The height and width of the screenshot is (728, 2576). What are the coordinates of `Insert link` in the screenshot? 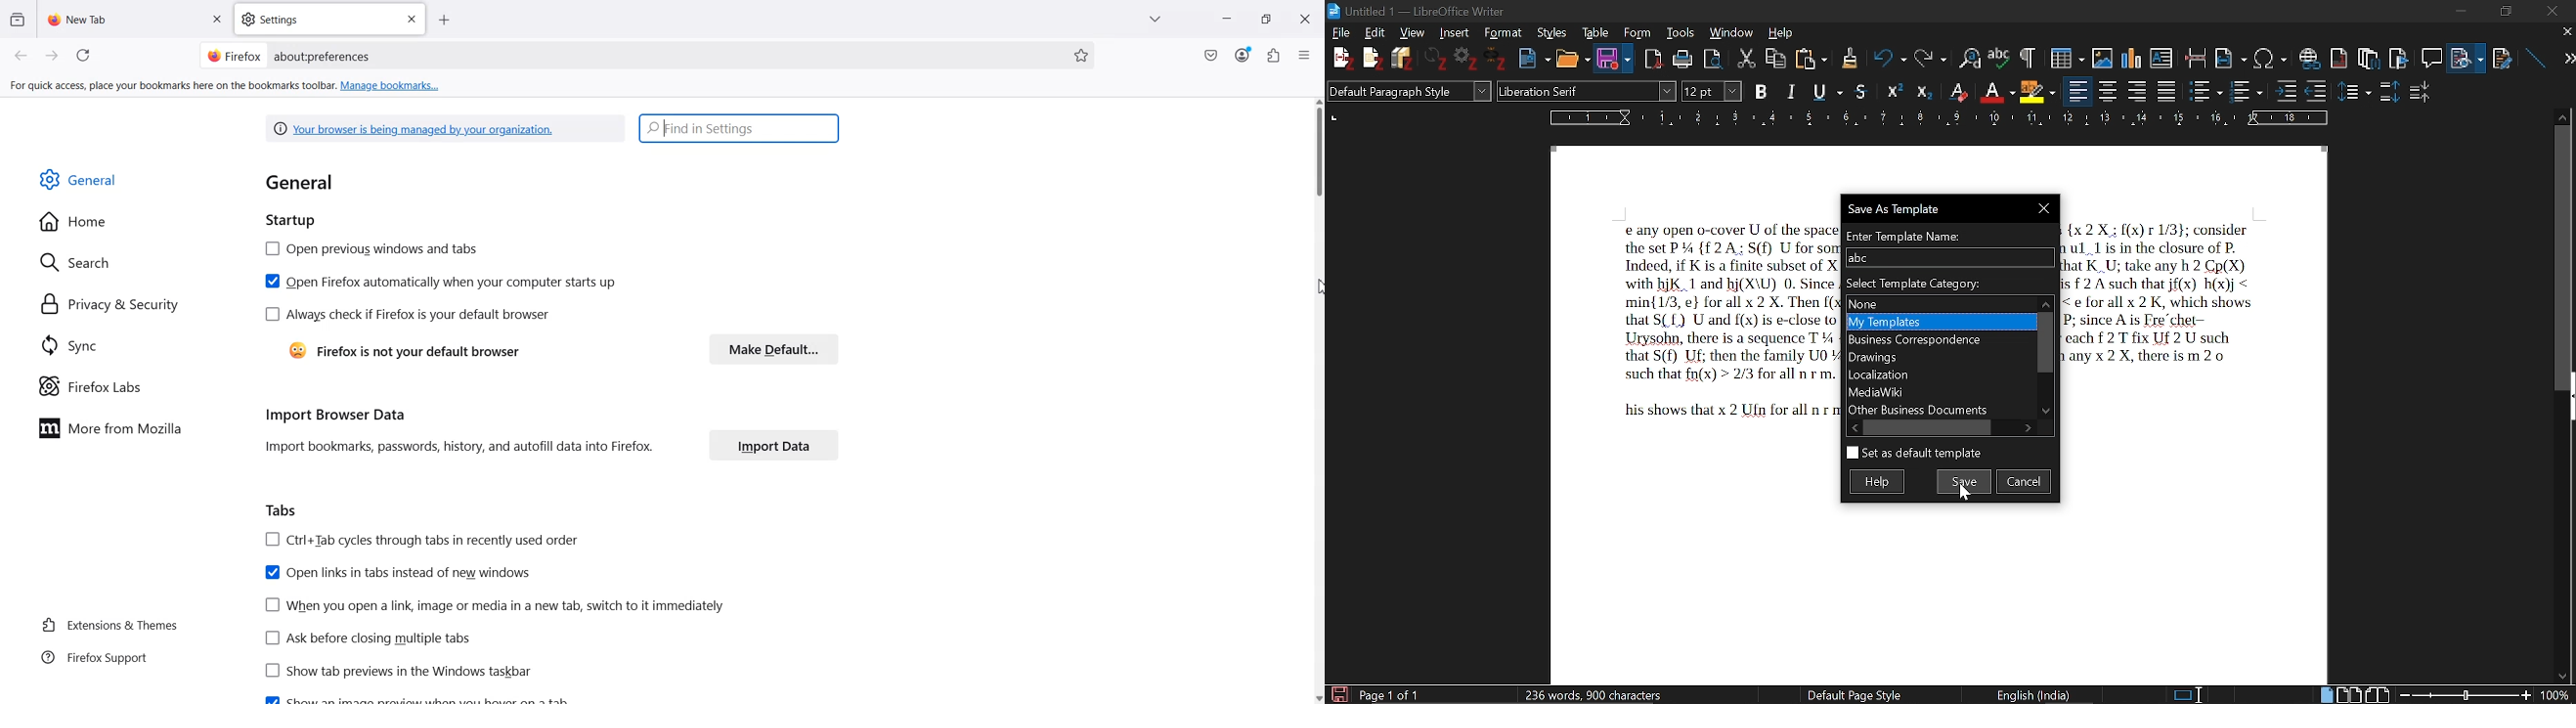 It's located at (2309, 55).